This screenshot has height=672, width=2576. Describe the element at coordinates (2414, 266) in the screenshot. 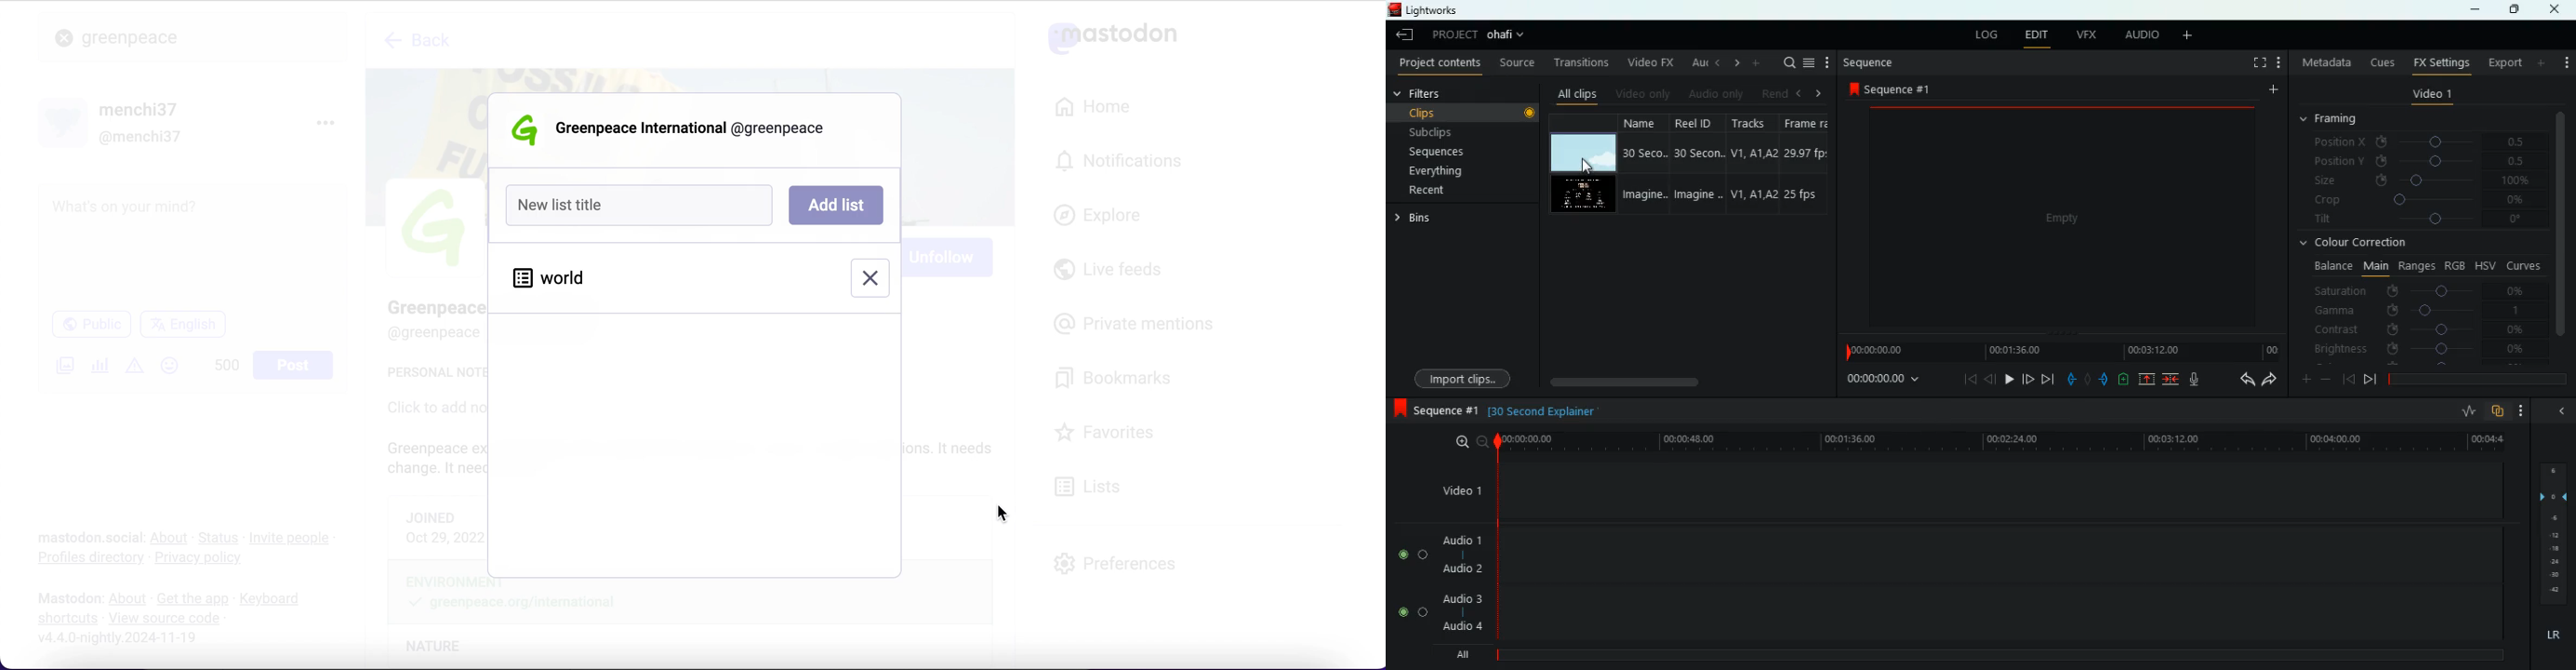

I see `ranges` at that location.